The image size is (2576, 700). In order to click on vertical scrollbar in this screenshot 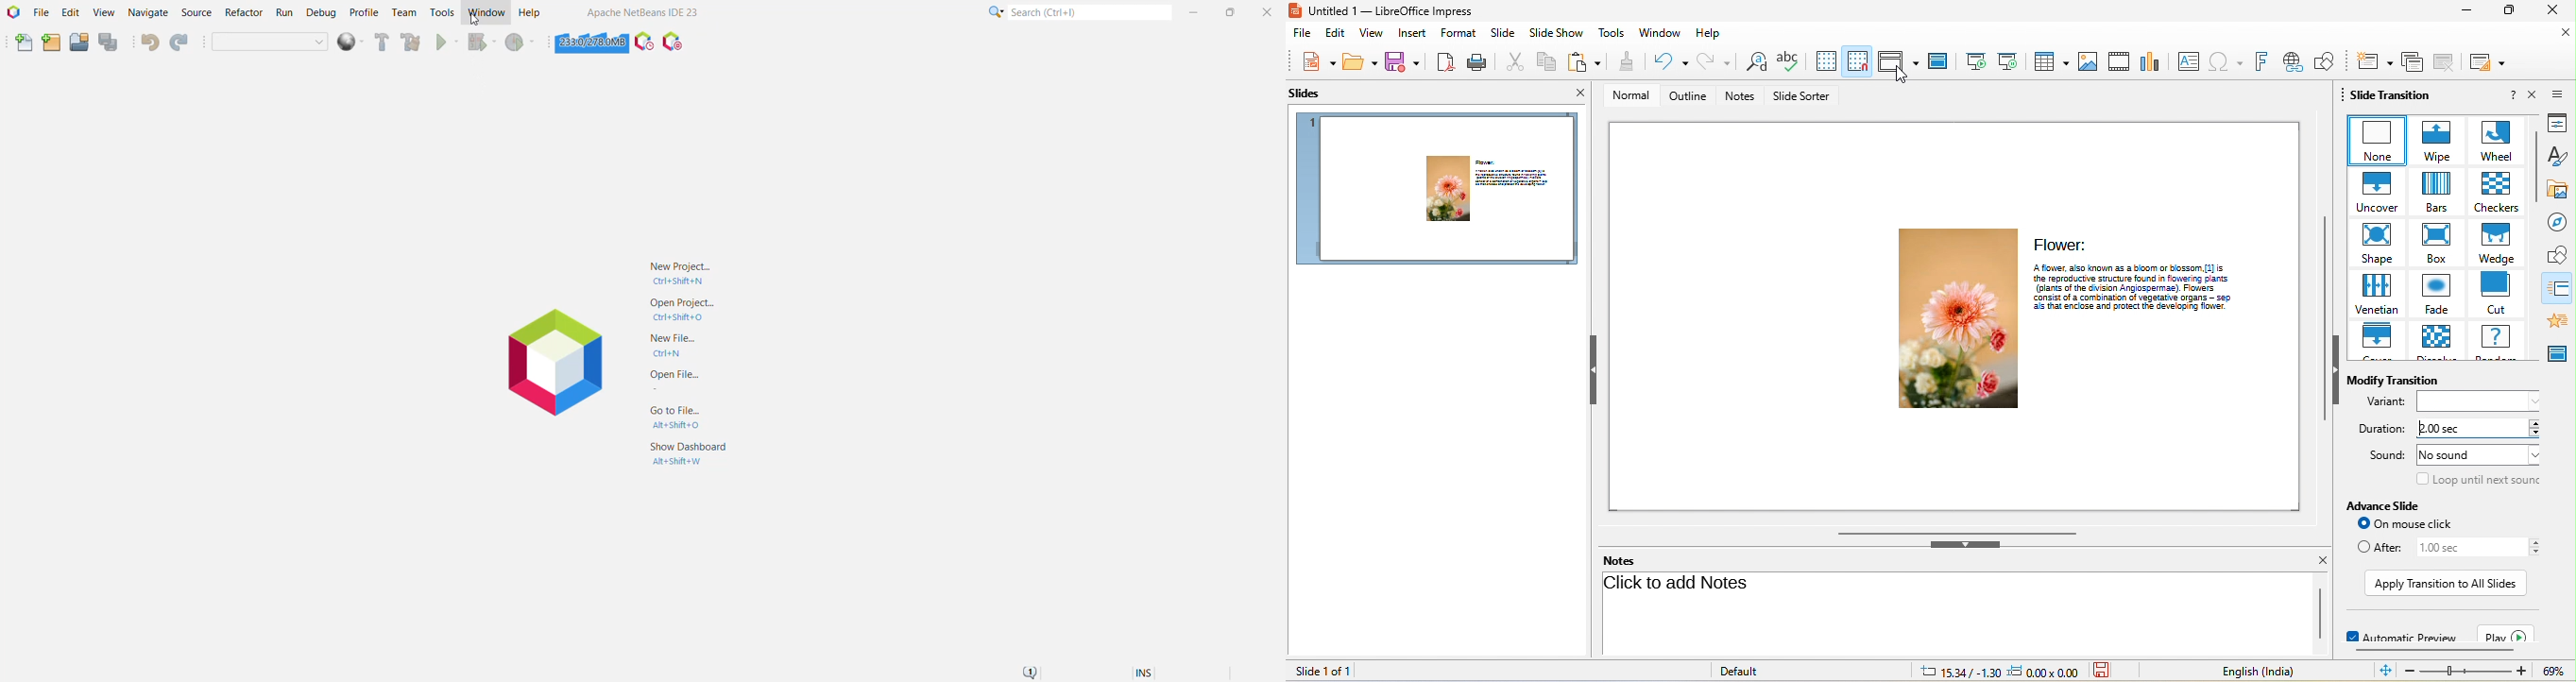, I will do `click(2318, 319)`.